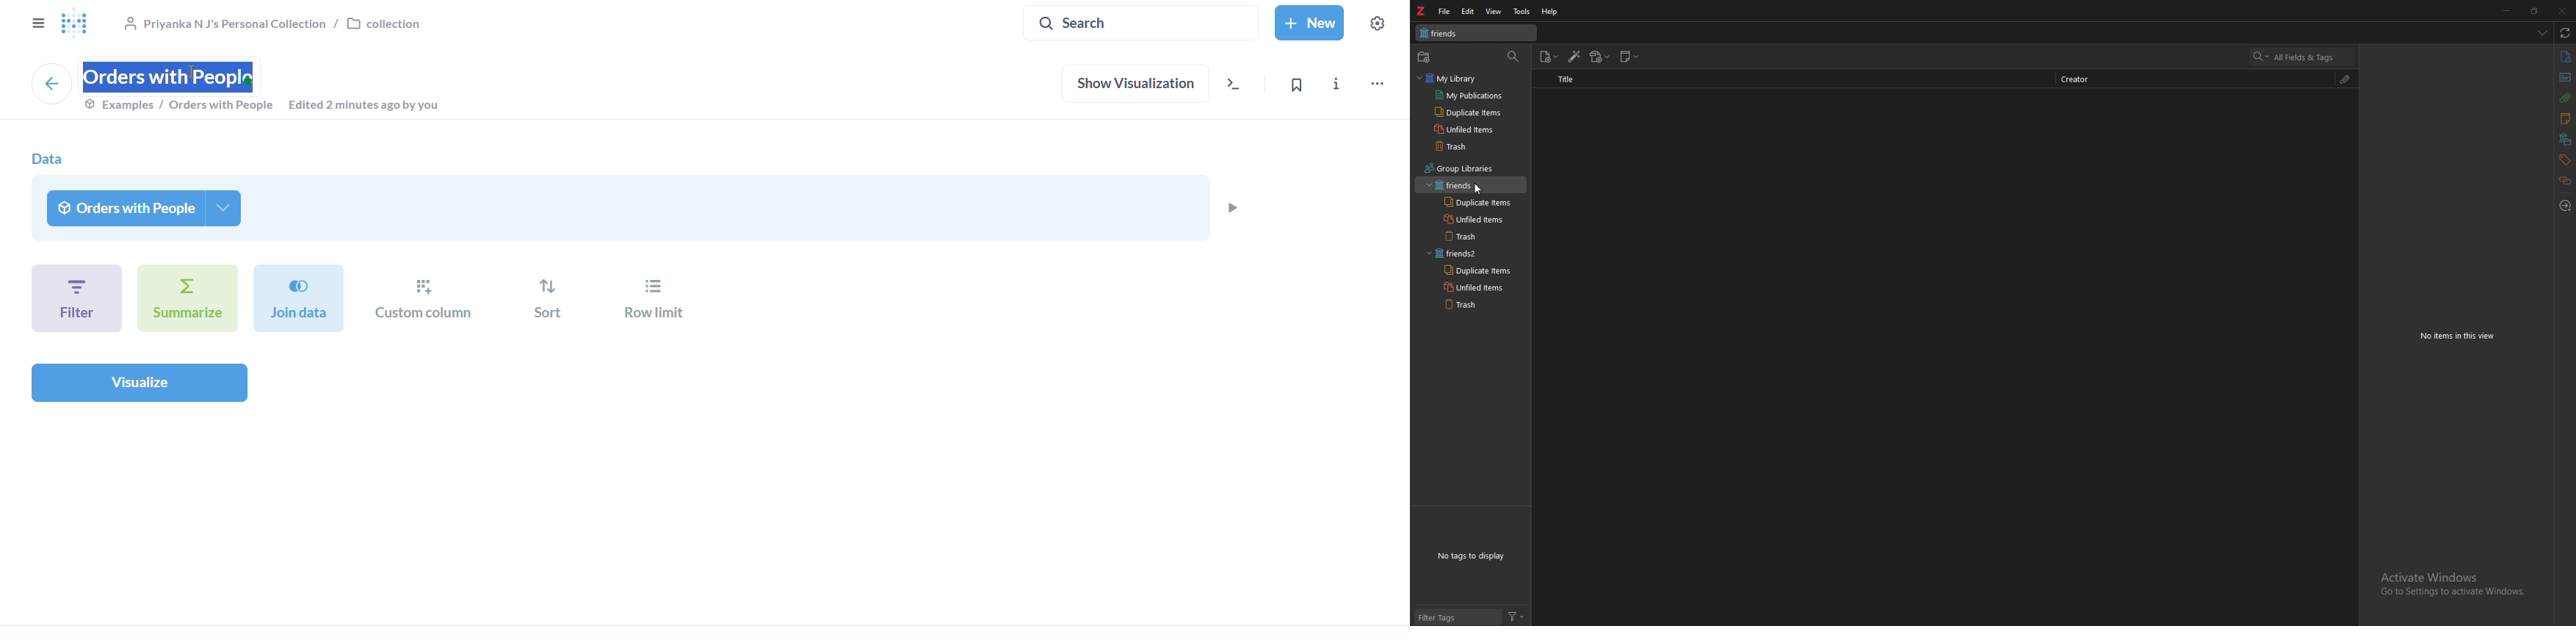 The image size is (2576, 644). Describe the element at coordinates (1424, 57) in the screenshot. I see `new collection` at that location.